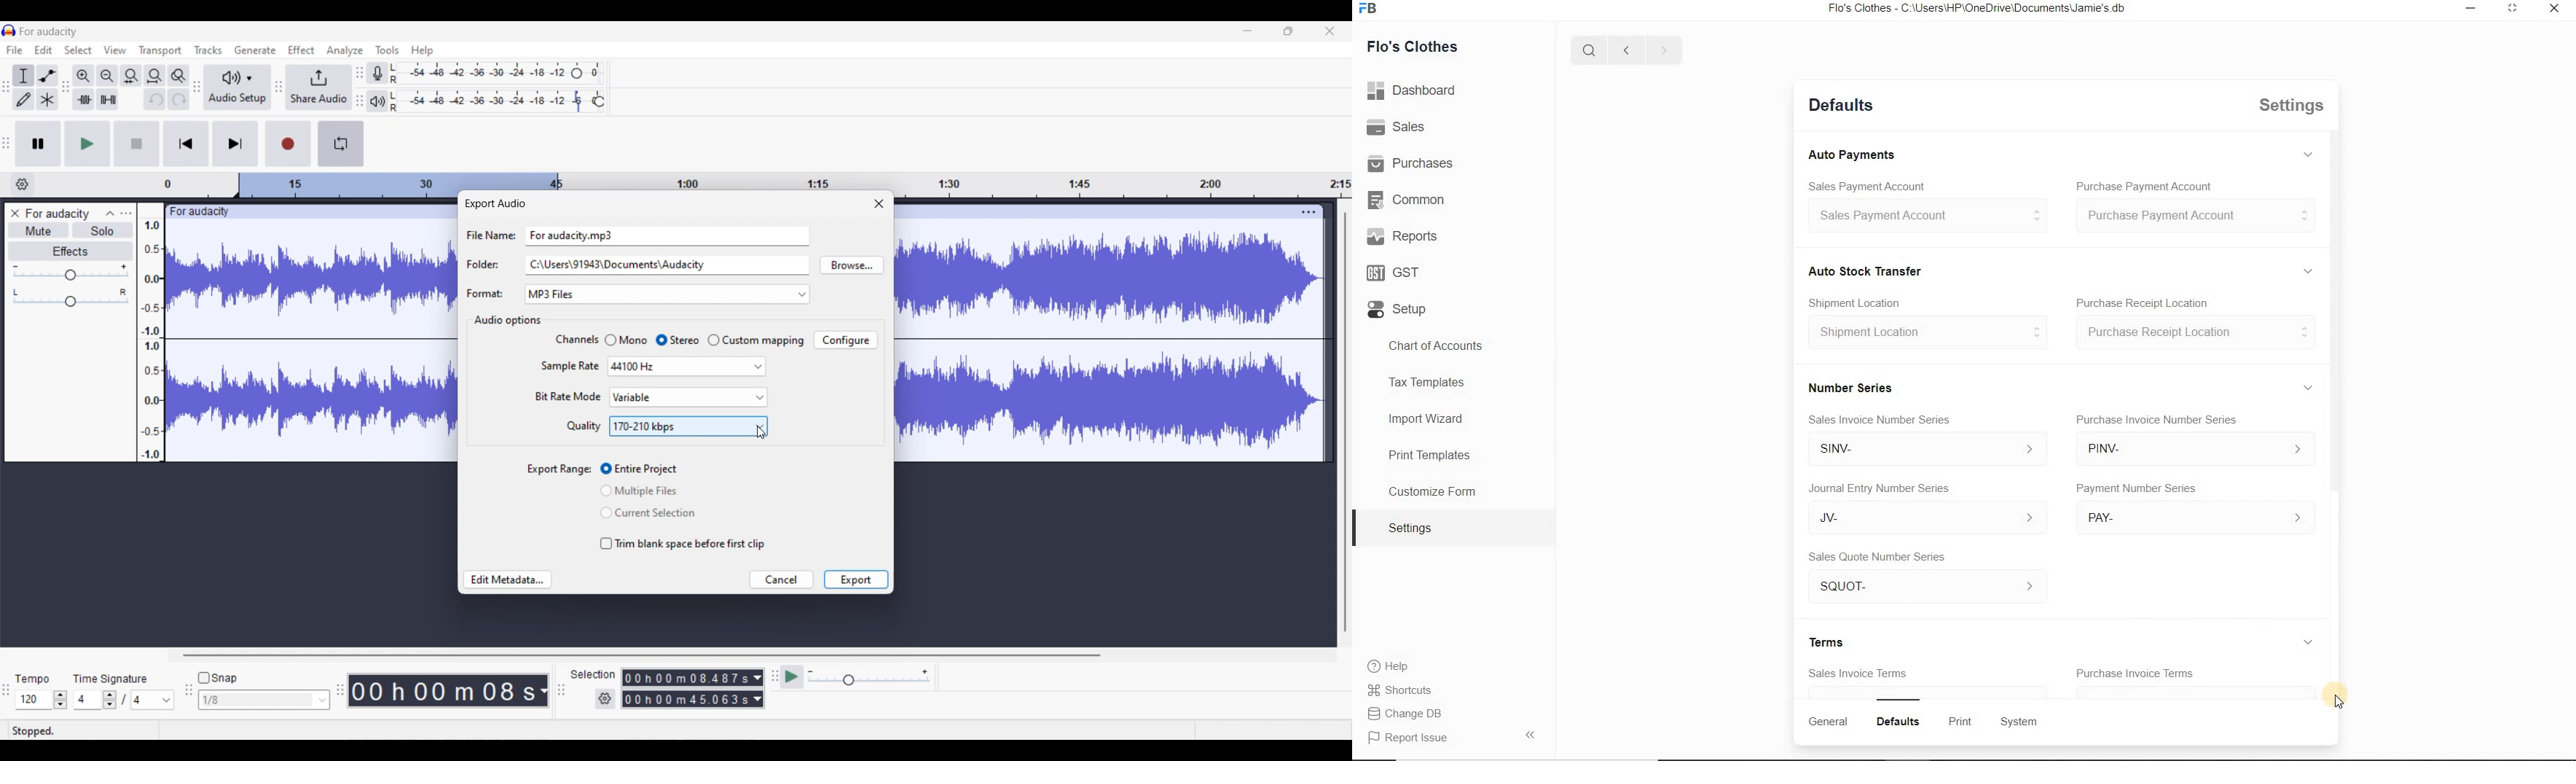 This screenshot has height=784, width=2576. Describe the element at coordinates (39, 230) in the screenshot. I see `Mute` at that location.